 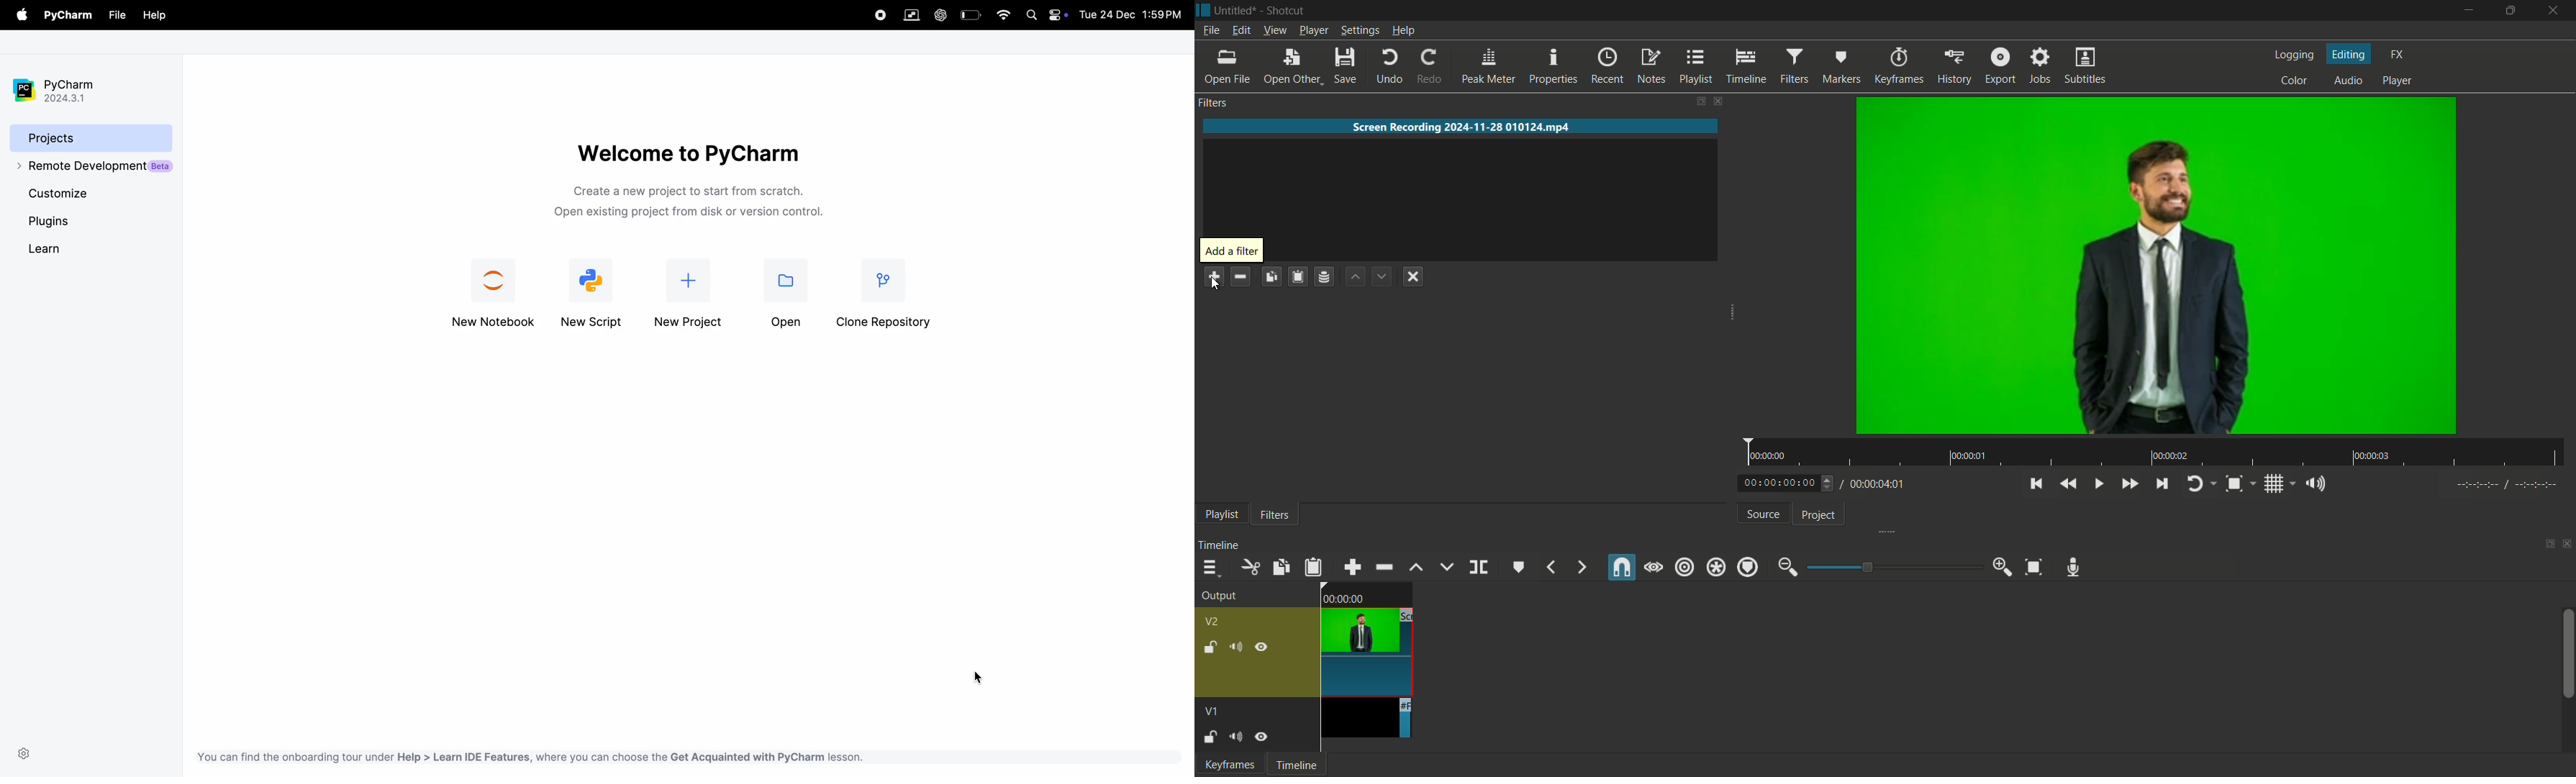 What do you see at coordinates (1234, 647) in the screenshot?
I see `mute` at bounding box center [1234, 647].